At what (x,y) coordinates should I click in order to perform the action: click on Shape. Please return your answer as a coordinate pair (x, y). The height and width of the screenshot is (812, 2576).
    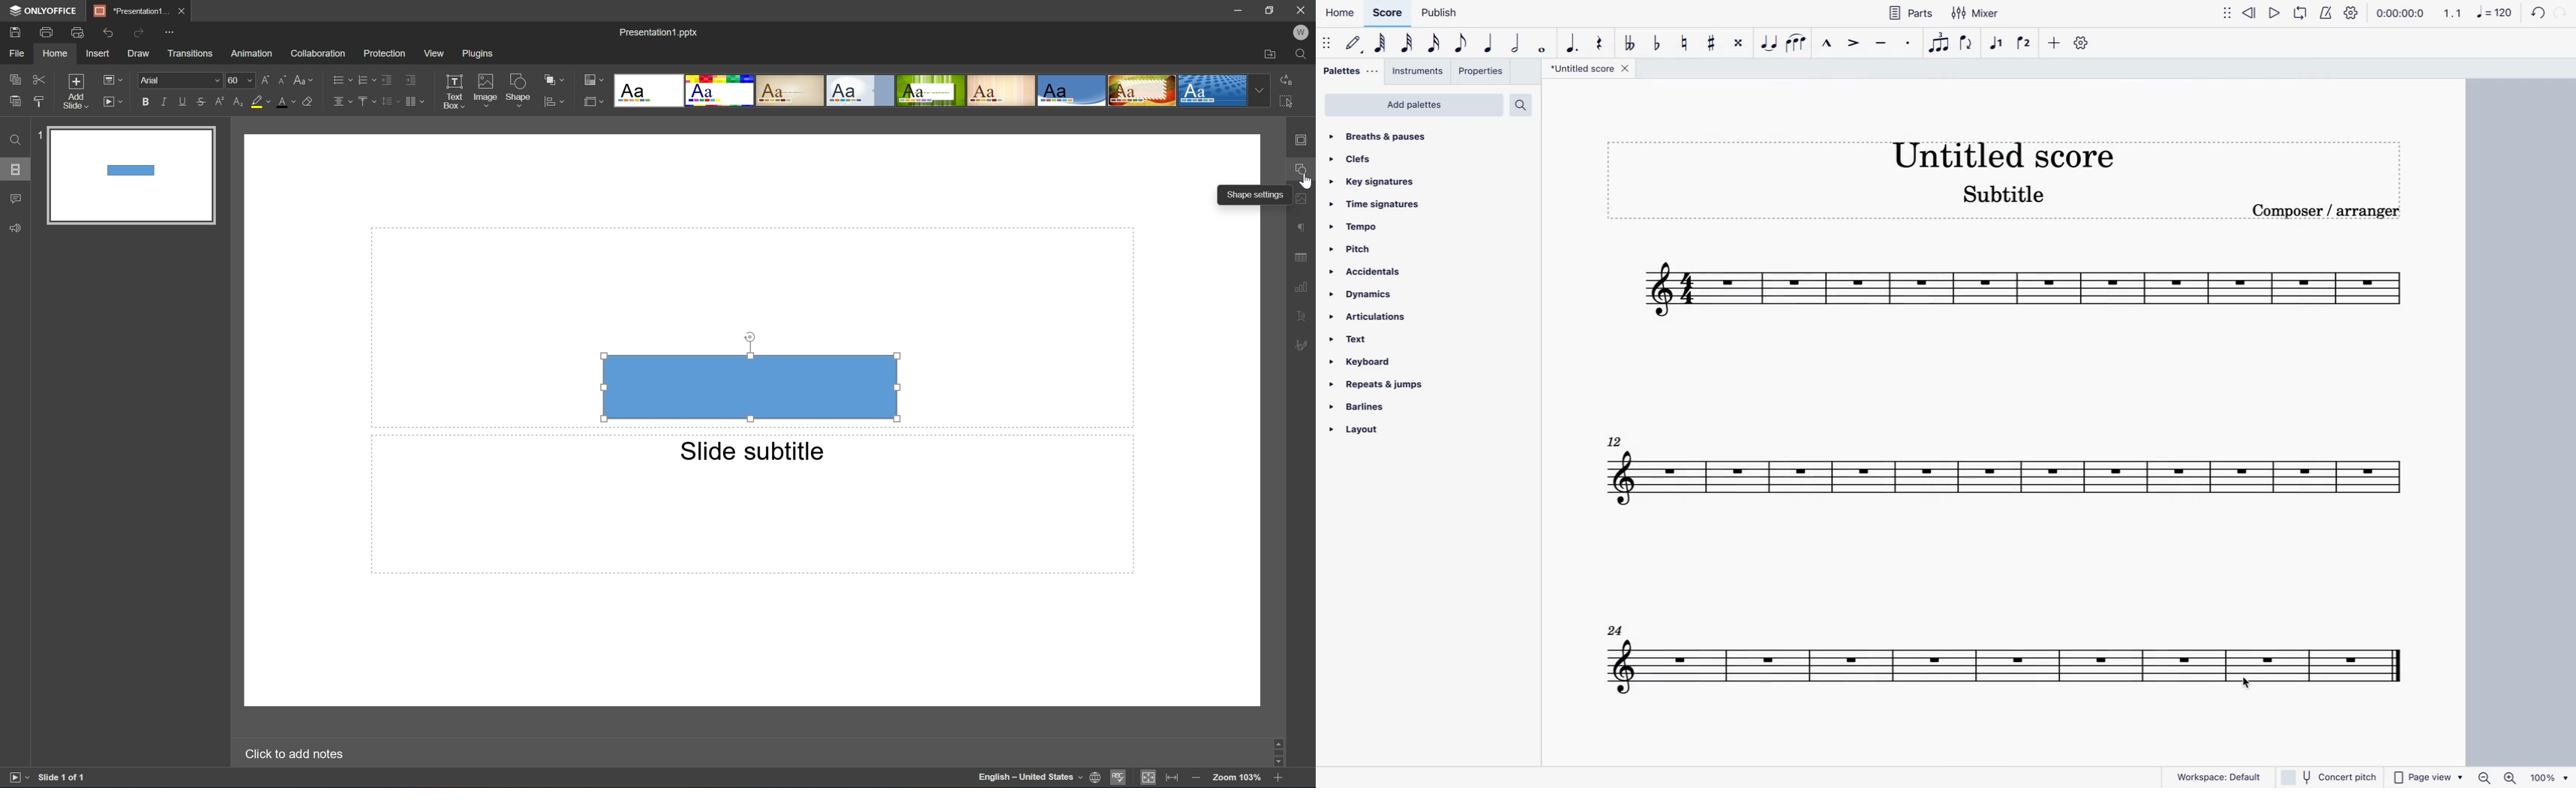
    Looking at the image, I should click on (517, 91).